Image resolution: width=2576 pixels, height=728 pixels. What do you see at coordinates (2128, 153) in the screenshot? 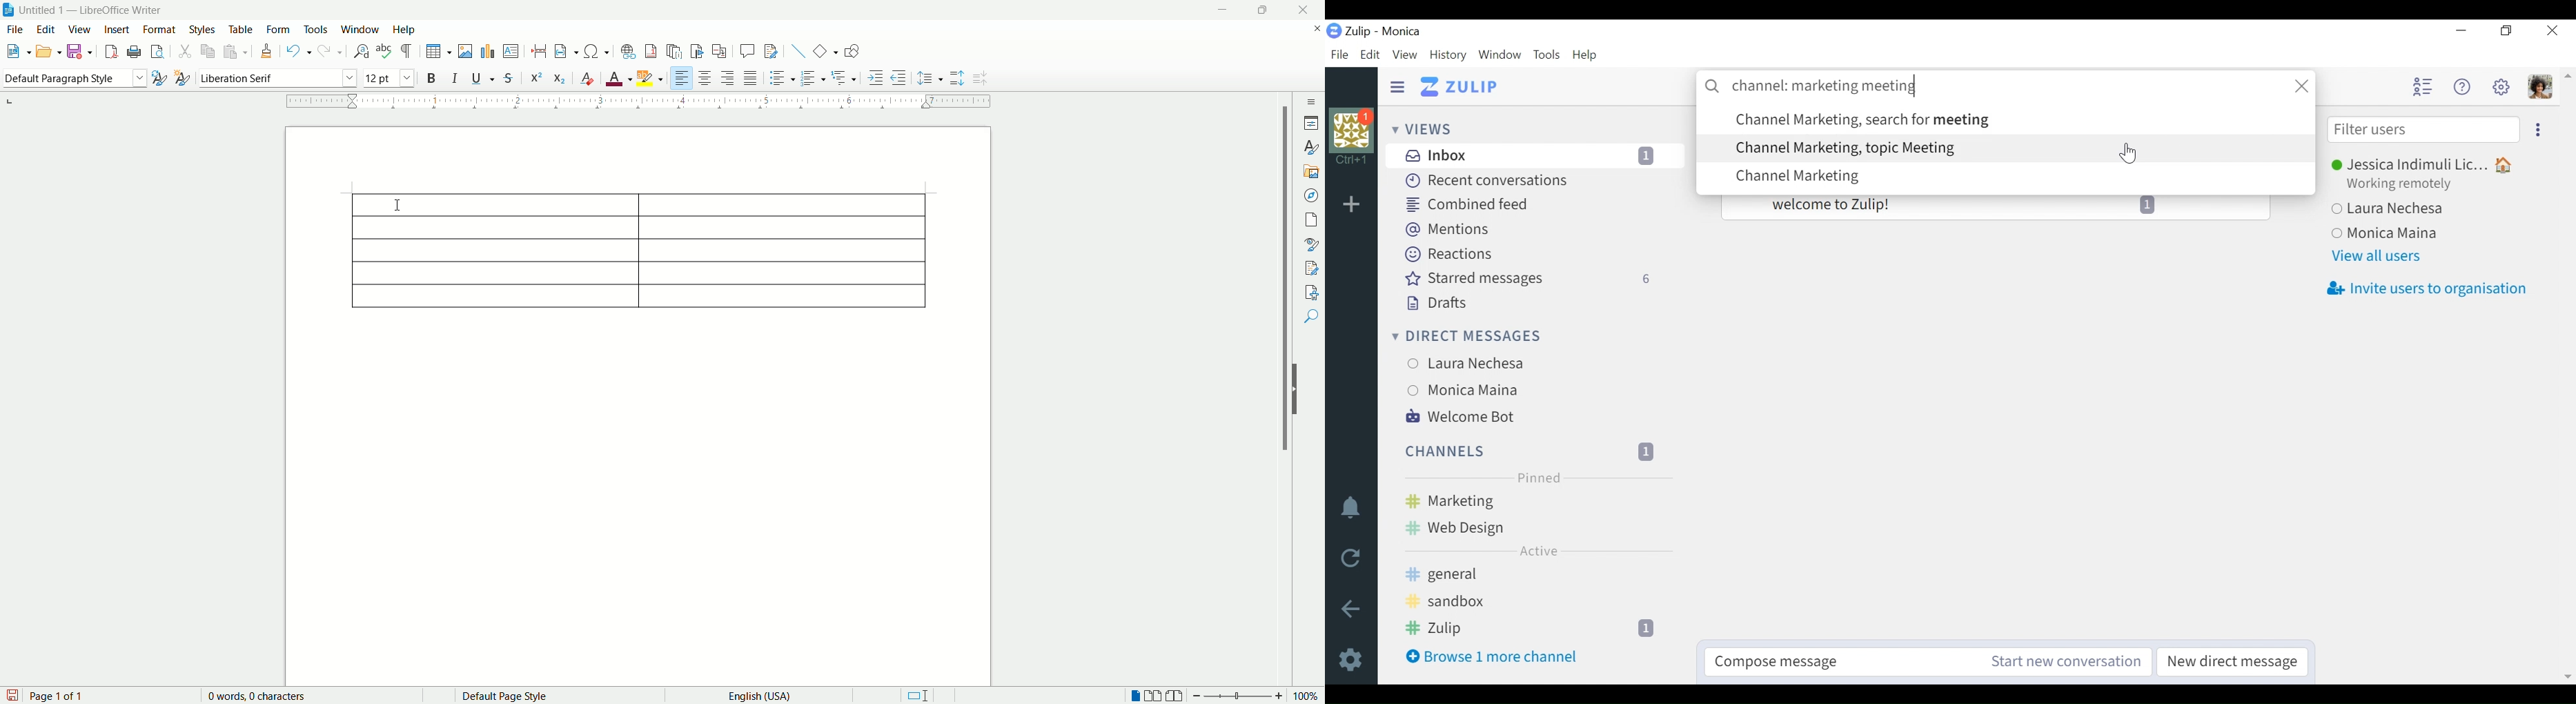
I see `Cursor` at bounding box center [2128, 153].